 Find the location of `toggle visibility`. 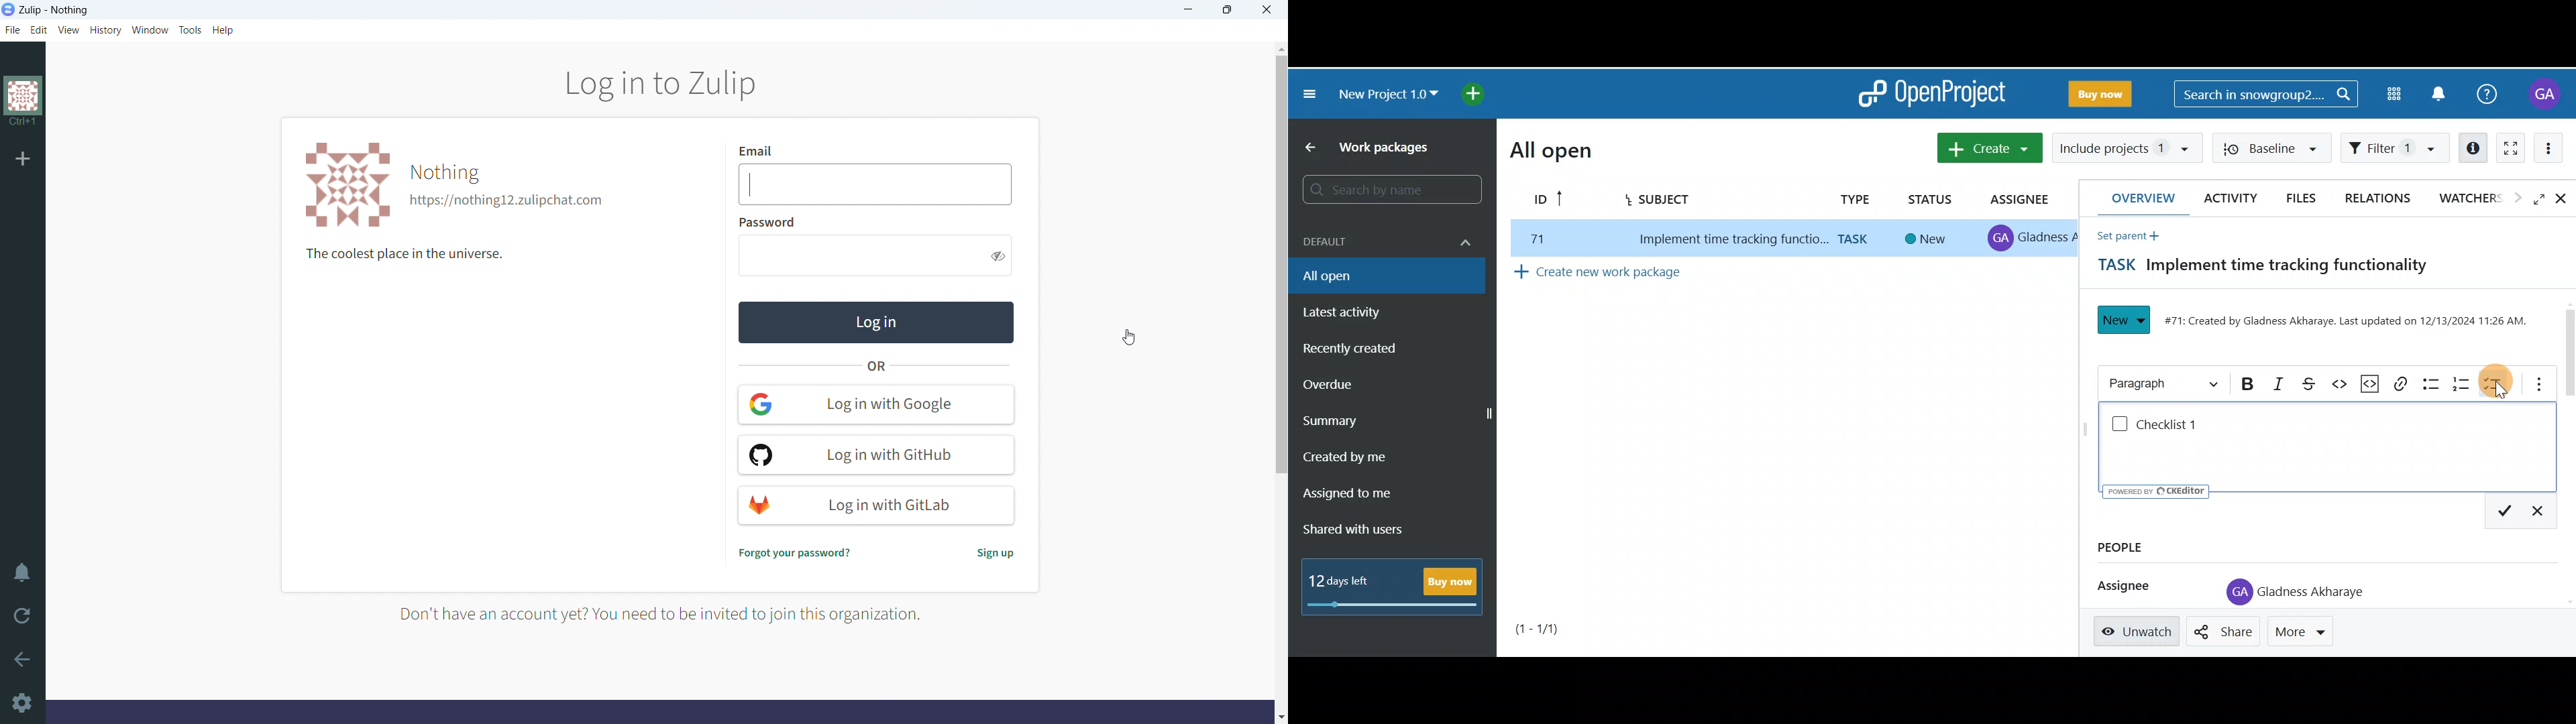

toggle visibility is located at coordinates (998, 256).